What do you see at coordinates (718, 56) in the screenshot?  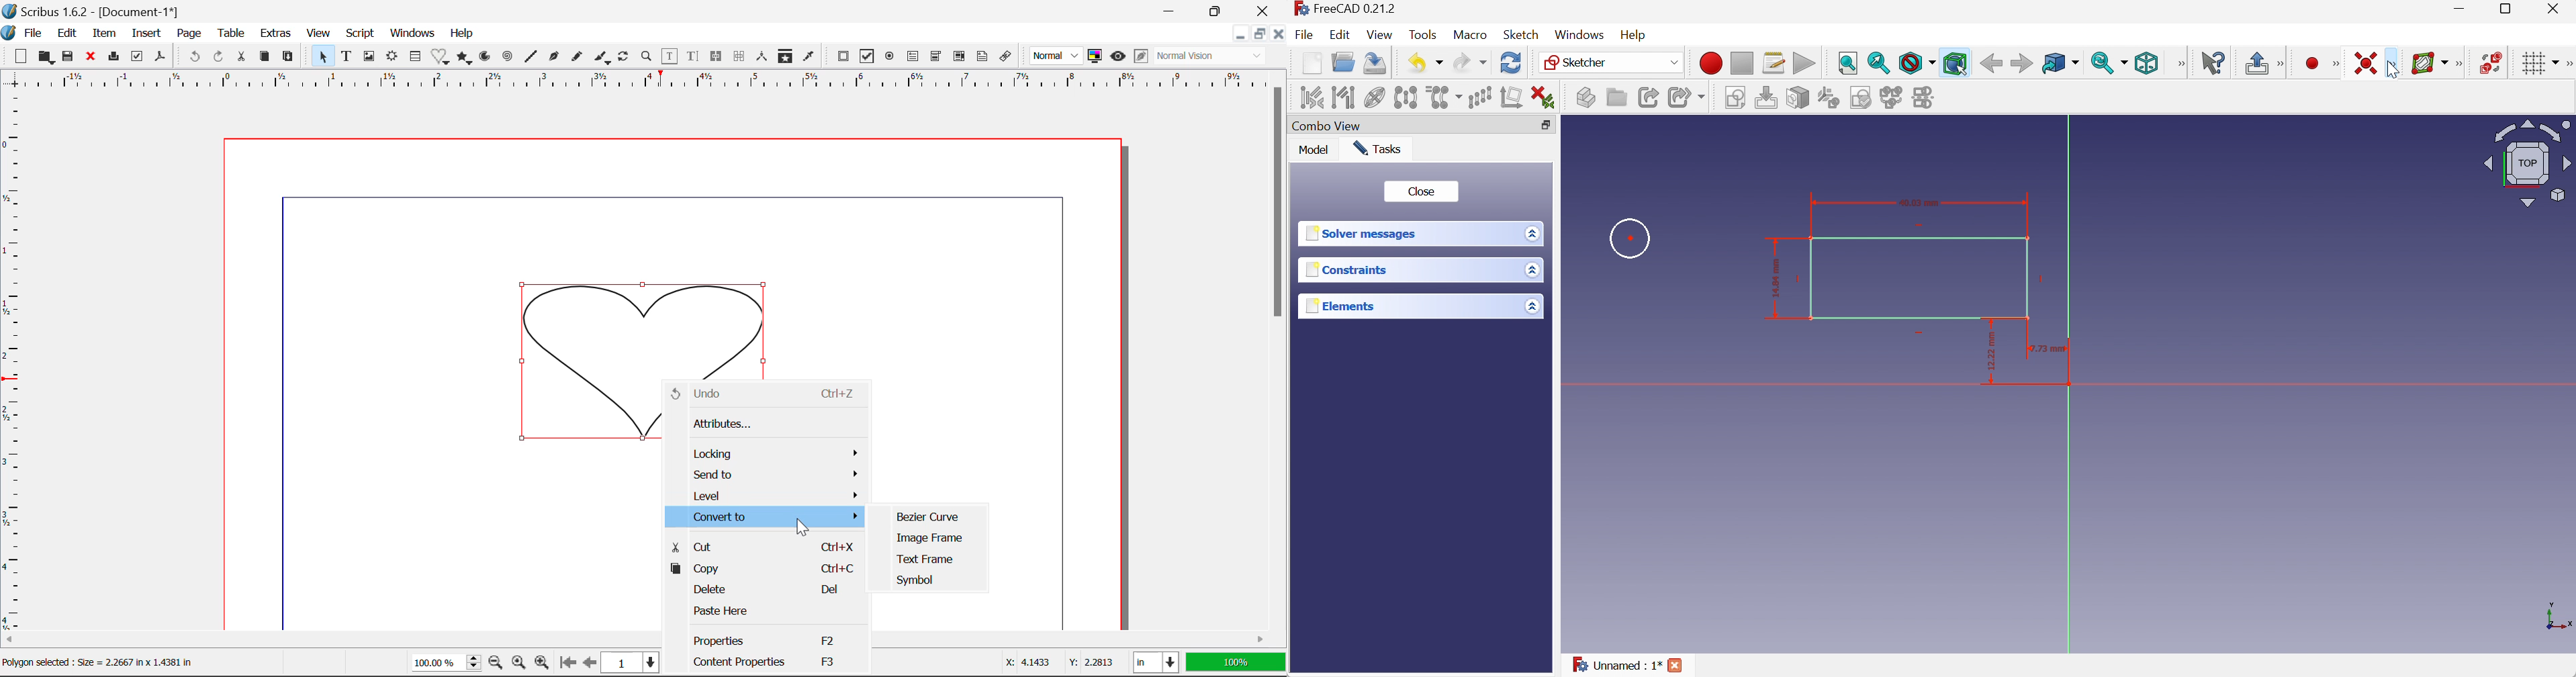 I see `Link Text Frames` at bounding box center [718, 56].